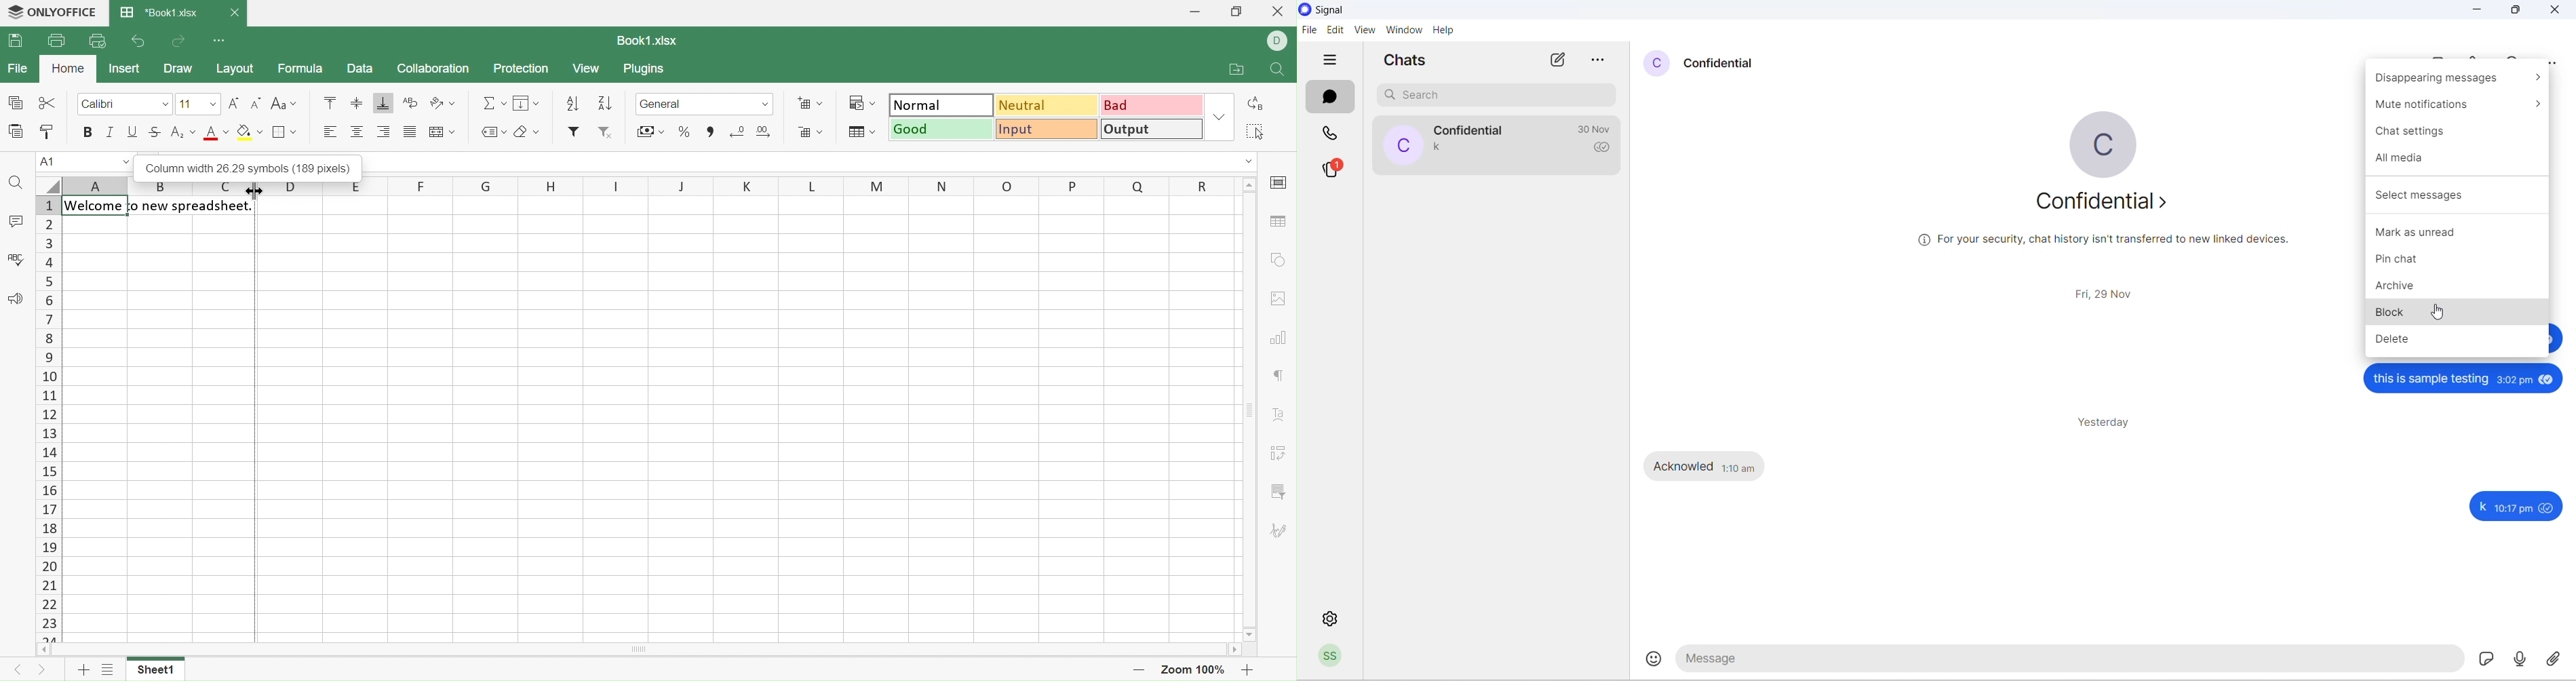 This screenshot has width=2576, height=700. Describe the element at coordinates (1245, 670) in the screenshot. I see `Zoom In` at that location.